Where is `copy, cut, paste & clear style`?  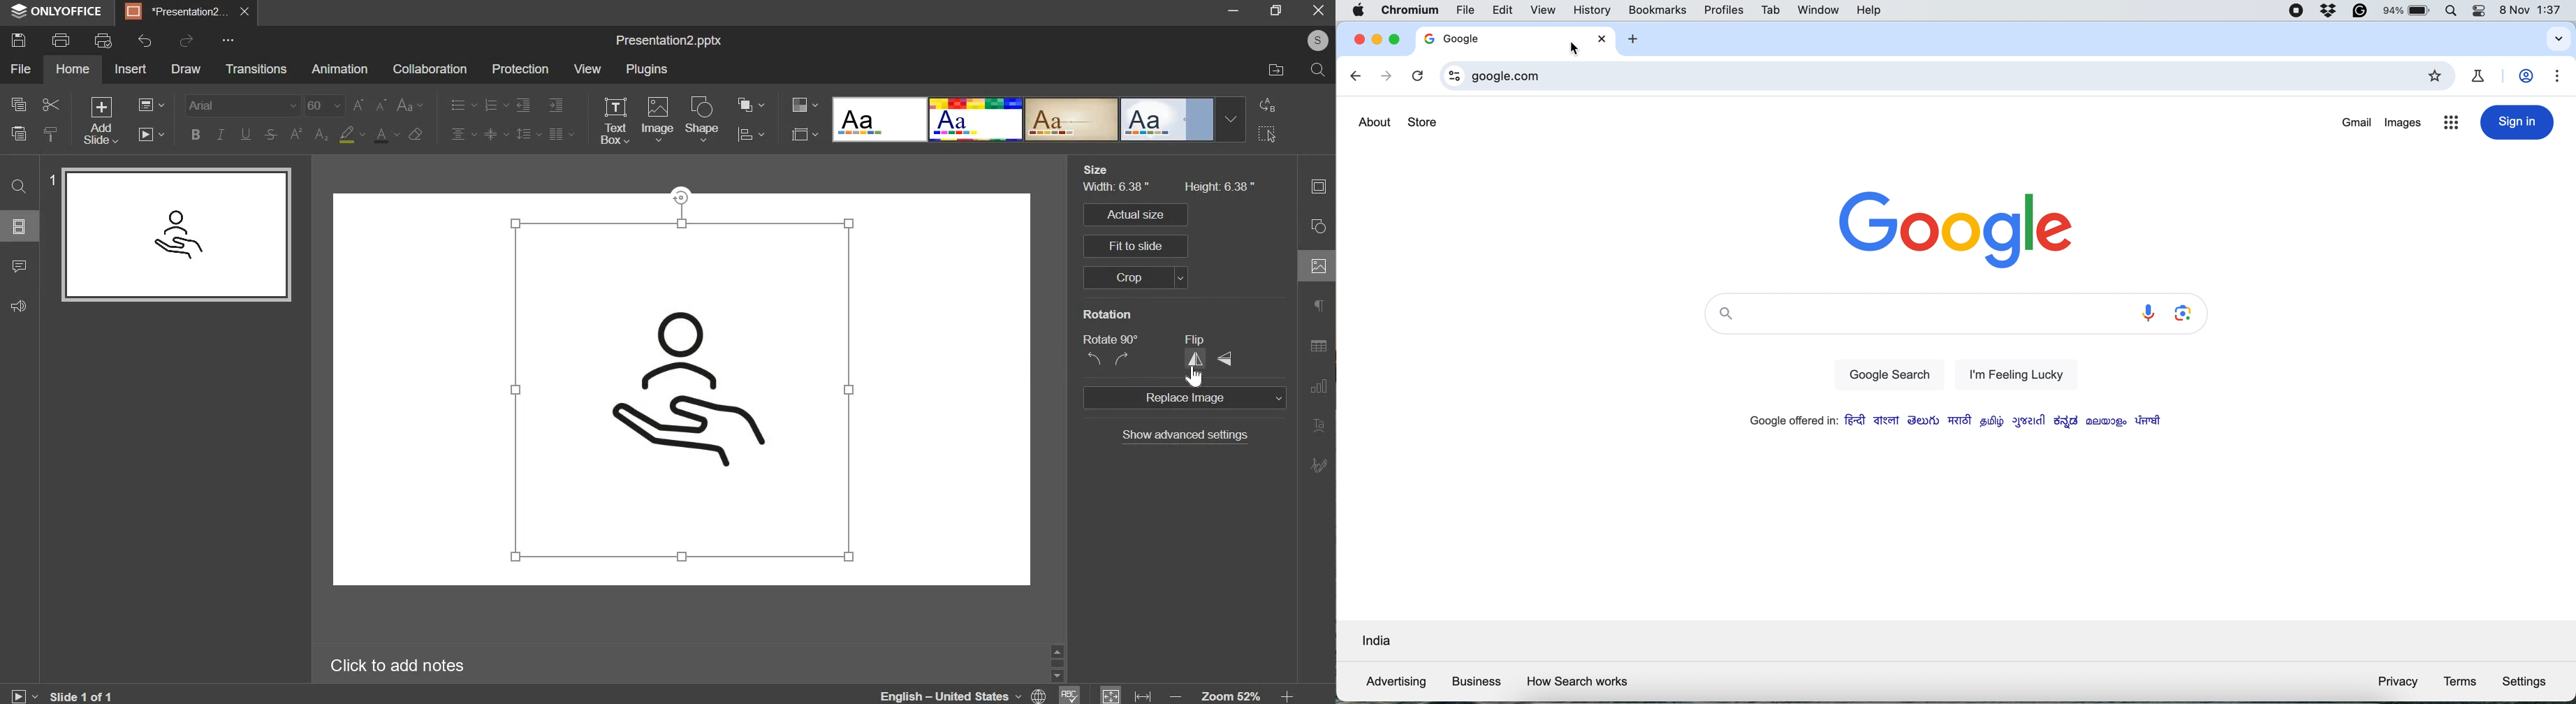 copy, cut, paste & clear style is located at coordinates (35, 119).